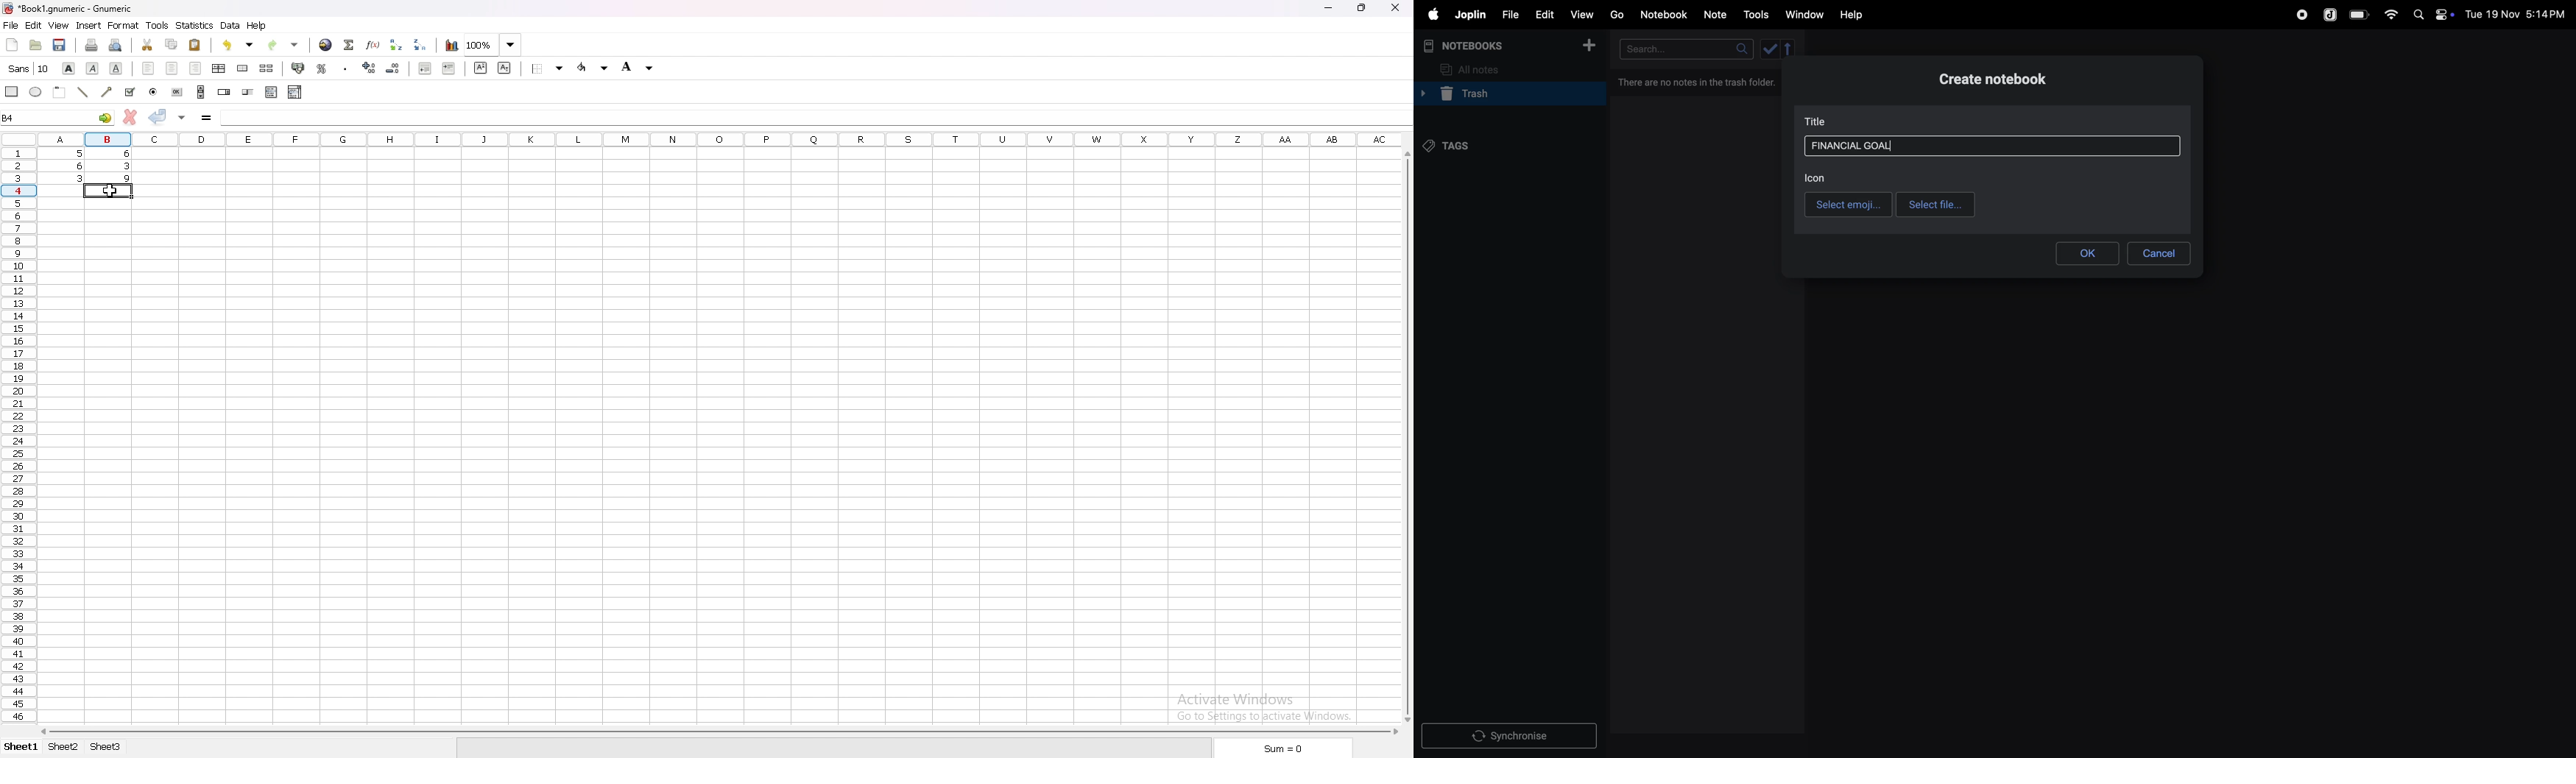 This screenshot has width=2576, height=784. What do you see at coordinates (1859, 15) in the screenshot?
I see `help` at bounding box center [1859, 15].